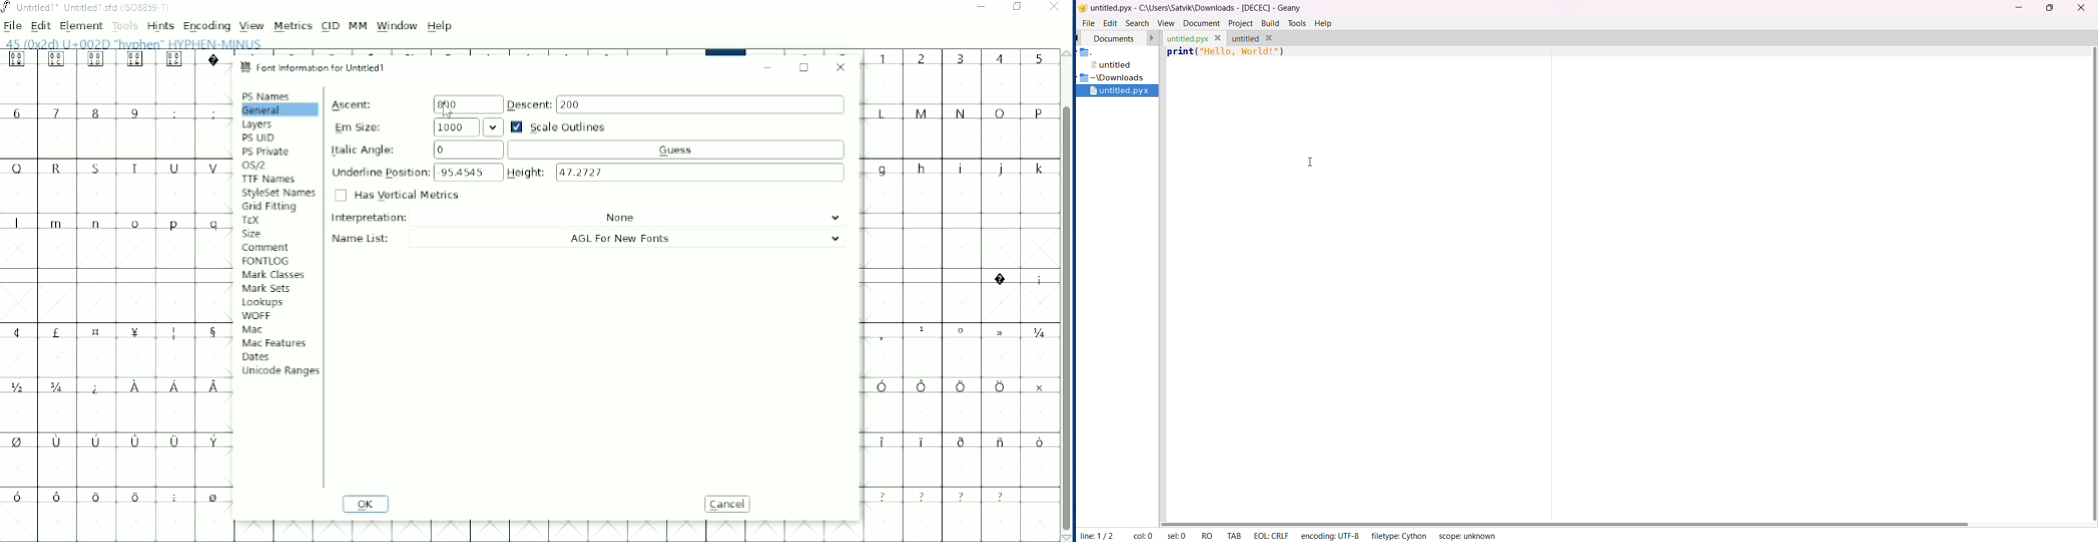 Image resolution: width=2100 pixels, height=560 pixels. Describe the element at coordinates (317, 67) in the screenshot. I see `Font information` at that location.